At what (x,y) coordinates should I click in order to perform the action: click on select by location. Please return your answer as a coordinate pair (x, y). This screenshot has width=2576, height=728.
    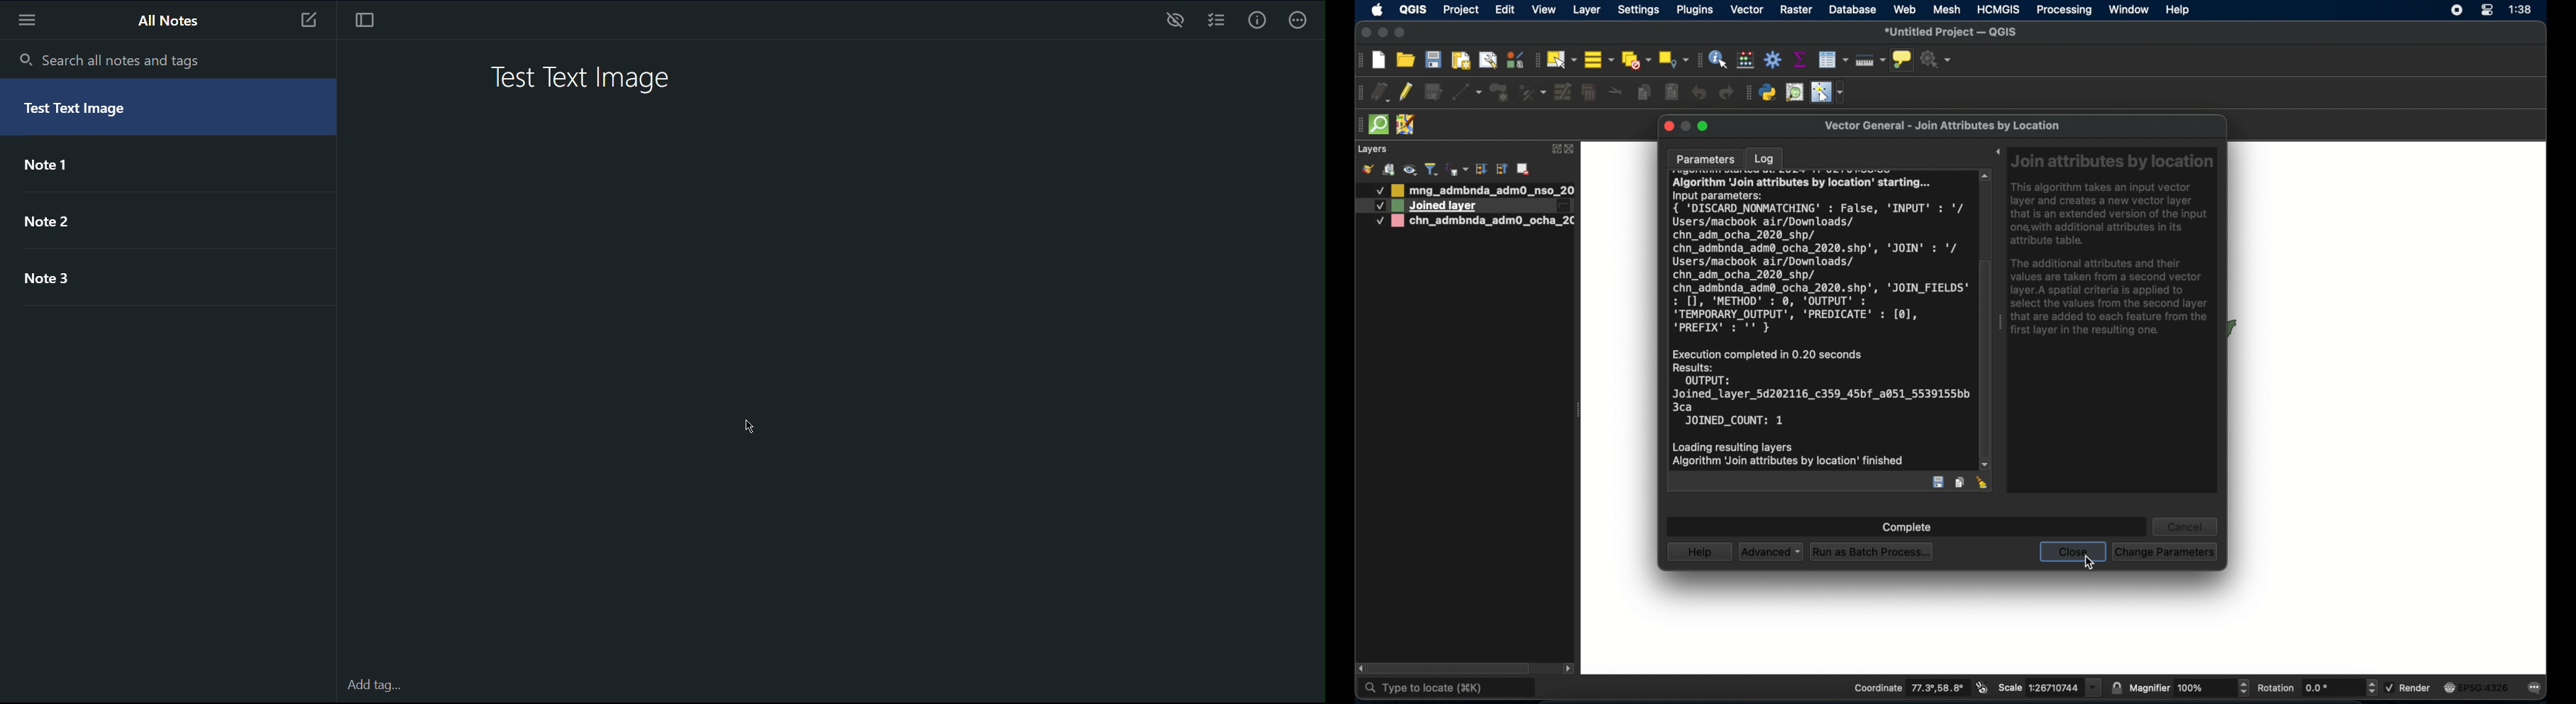
    Looking at the image, I should click on (1673, 60).